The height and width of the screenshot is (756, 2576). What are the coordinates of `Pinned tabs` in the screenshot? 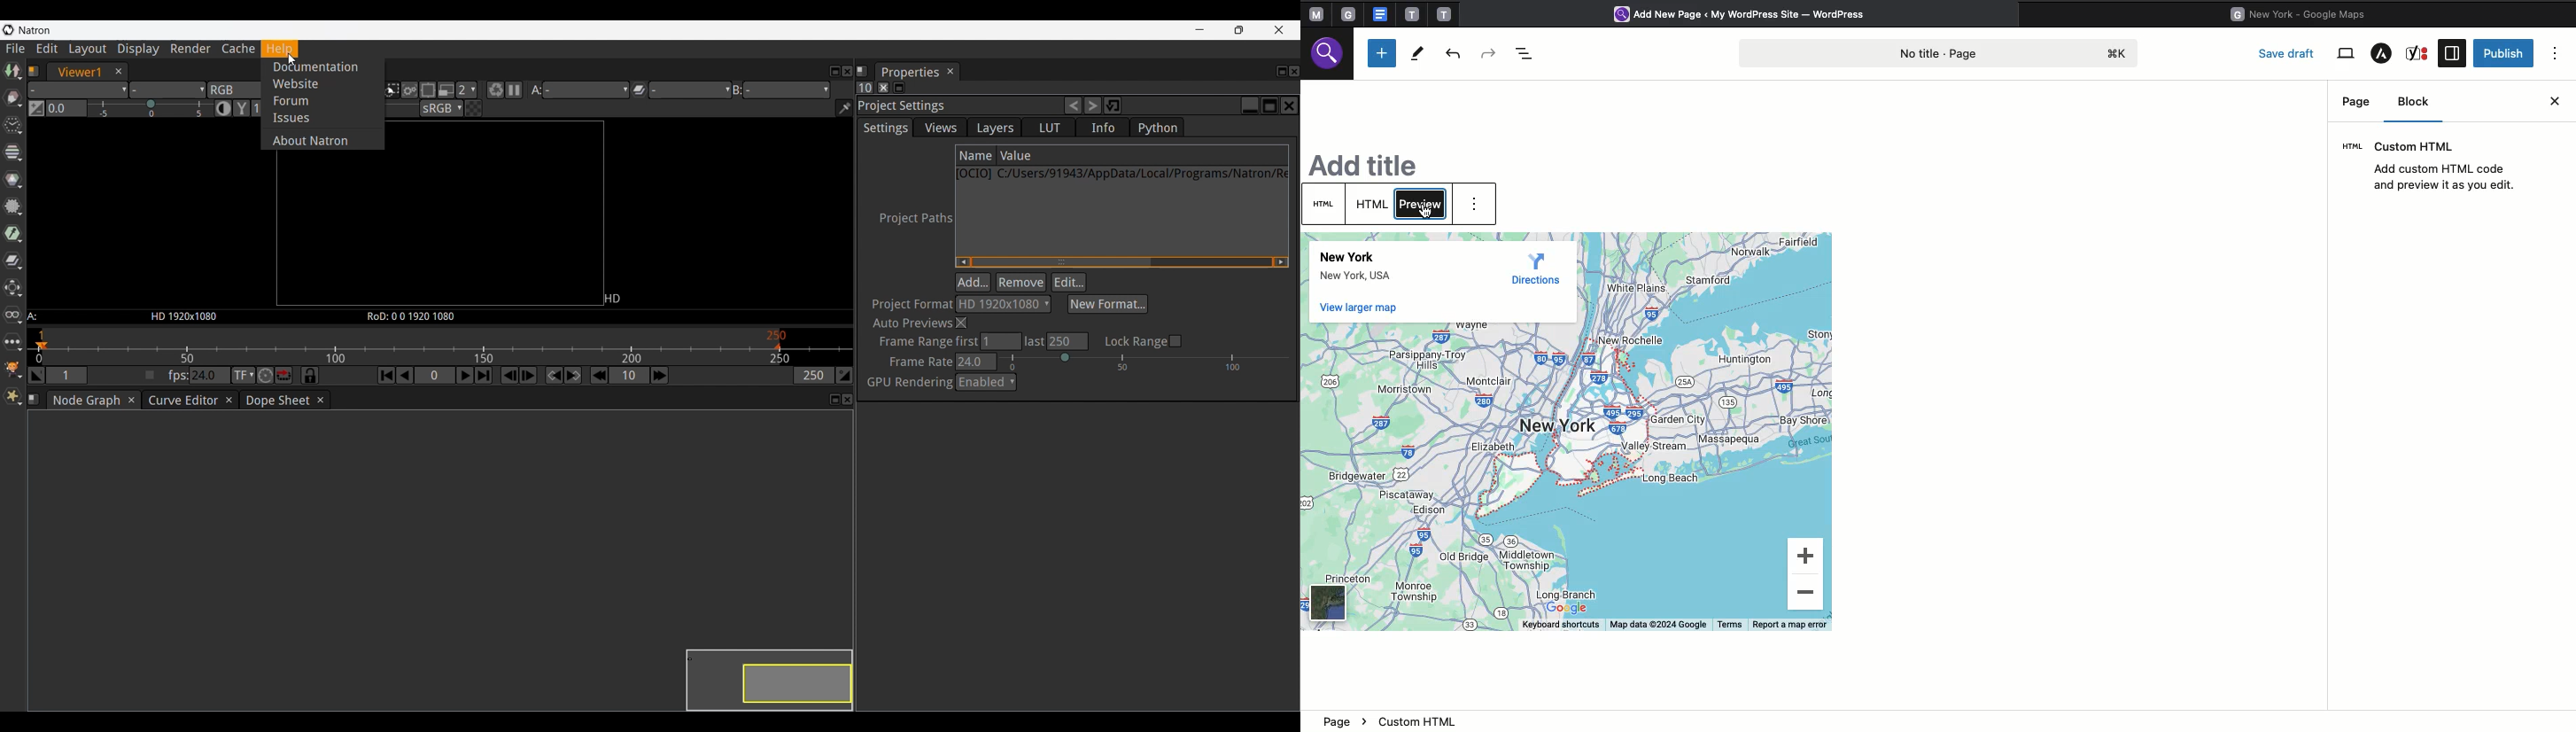 It's located at (1314, 15).